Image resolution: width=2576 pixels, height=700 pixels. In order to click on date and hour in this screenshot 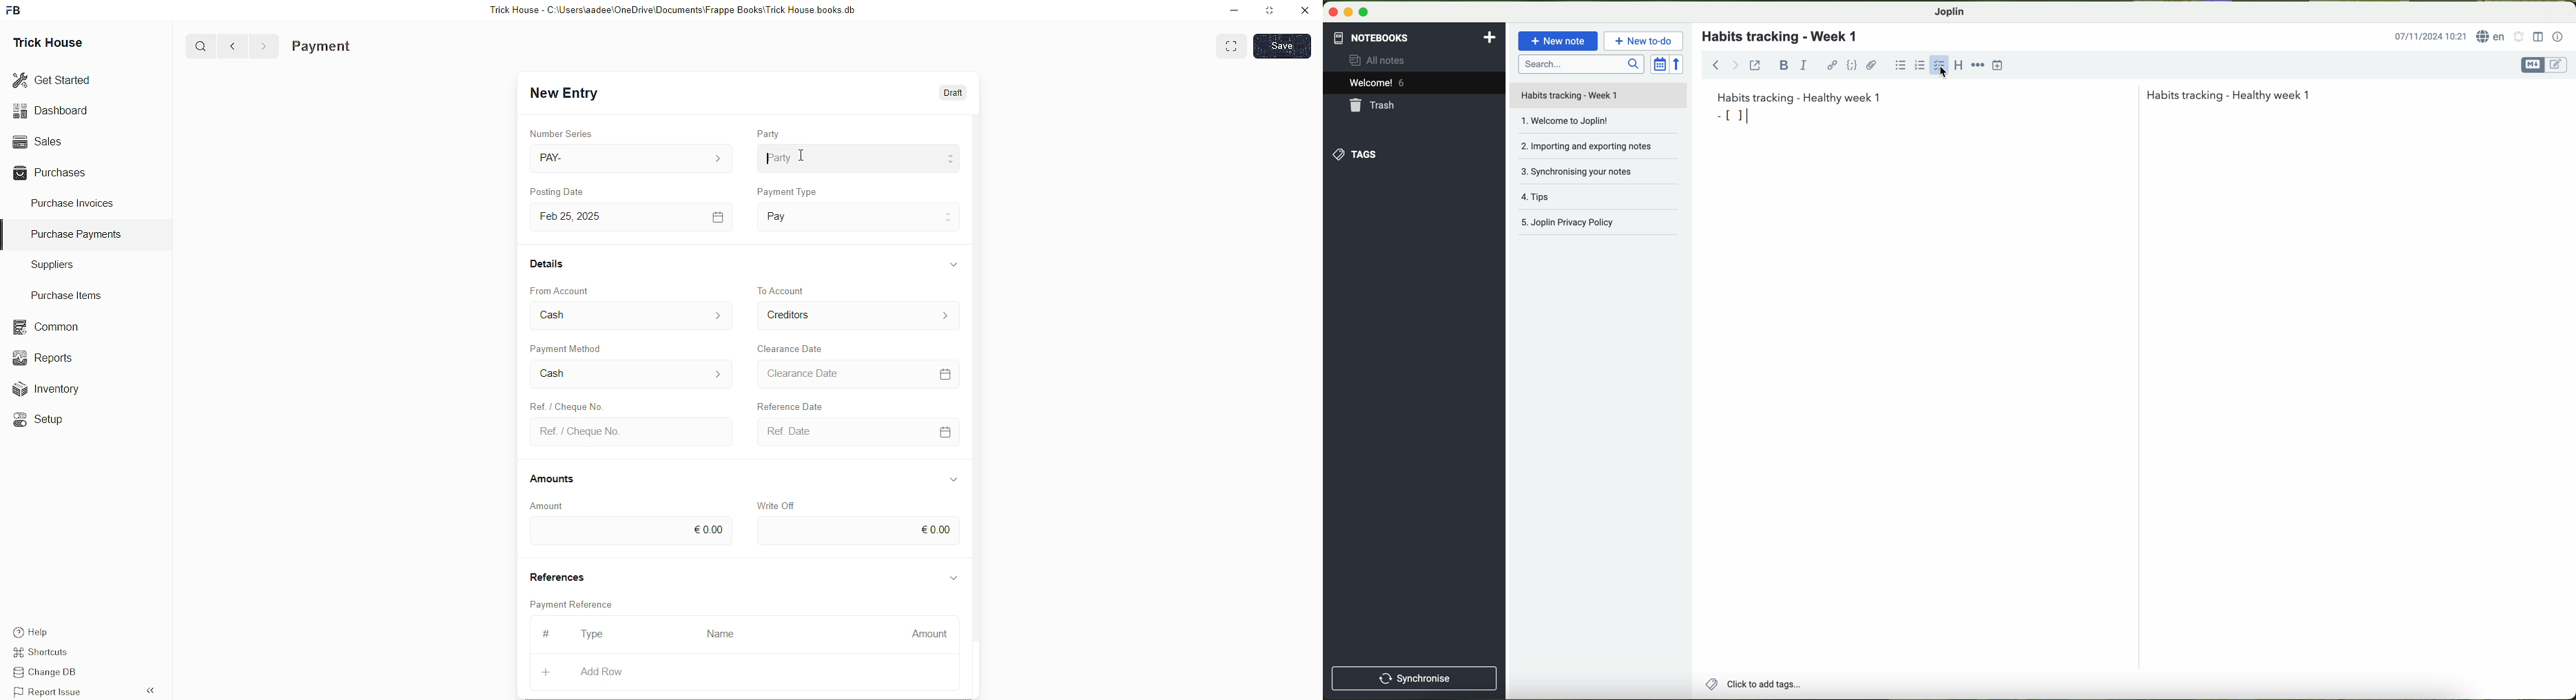, I will do `click(2431, 36)`.